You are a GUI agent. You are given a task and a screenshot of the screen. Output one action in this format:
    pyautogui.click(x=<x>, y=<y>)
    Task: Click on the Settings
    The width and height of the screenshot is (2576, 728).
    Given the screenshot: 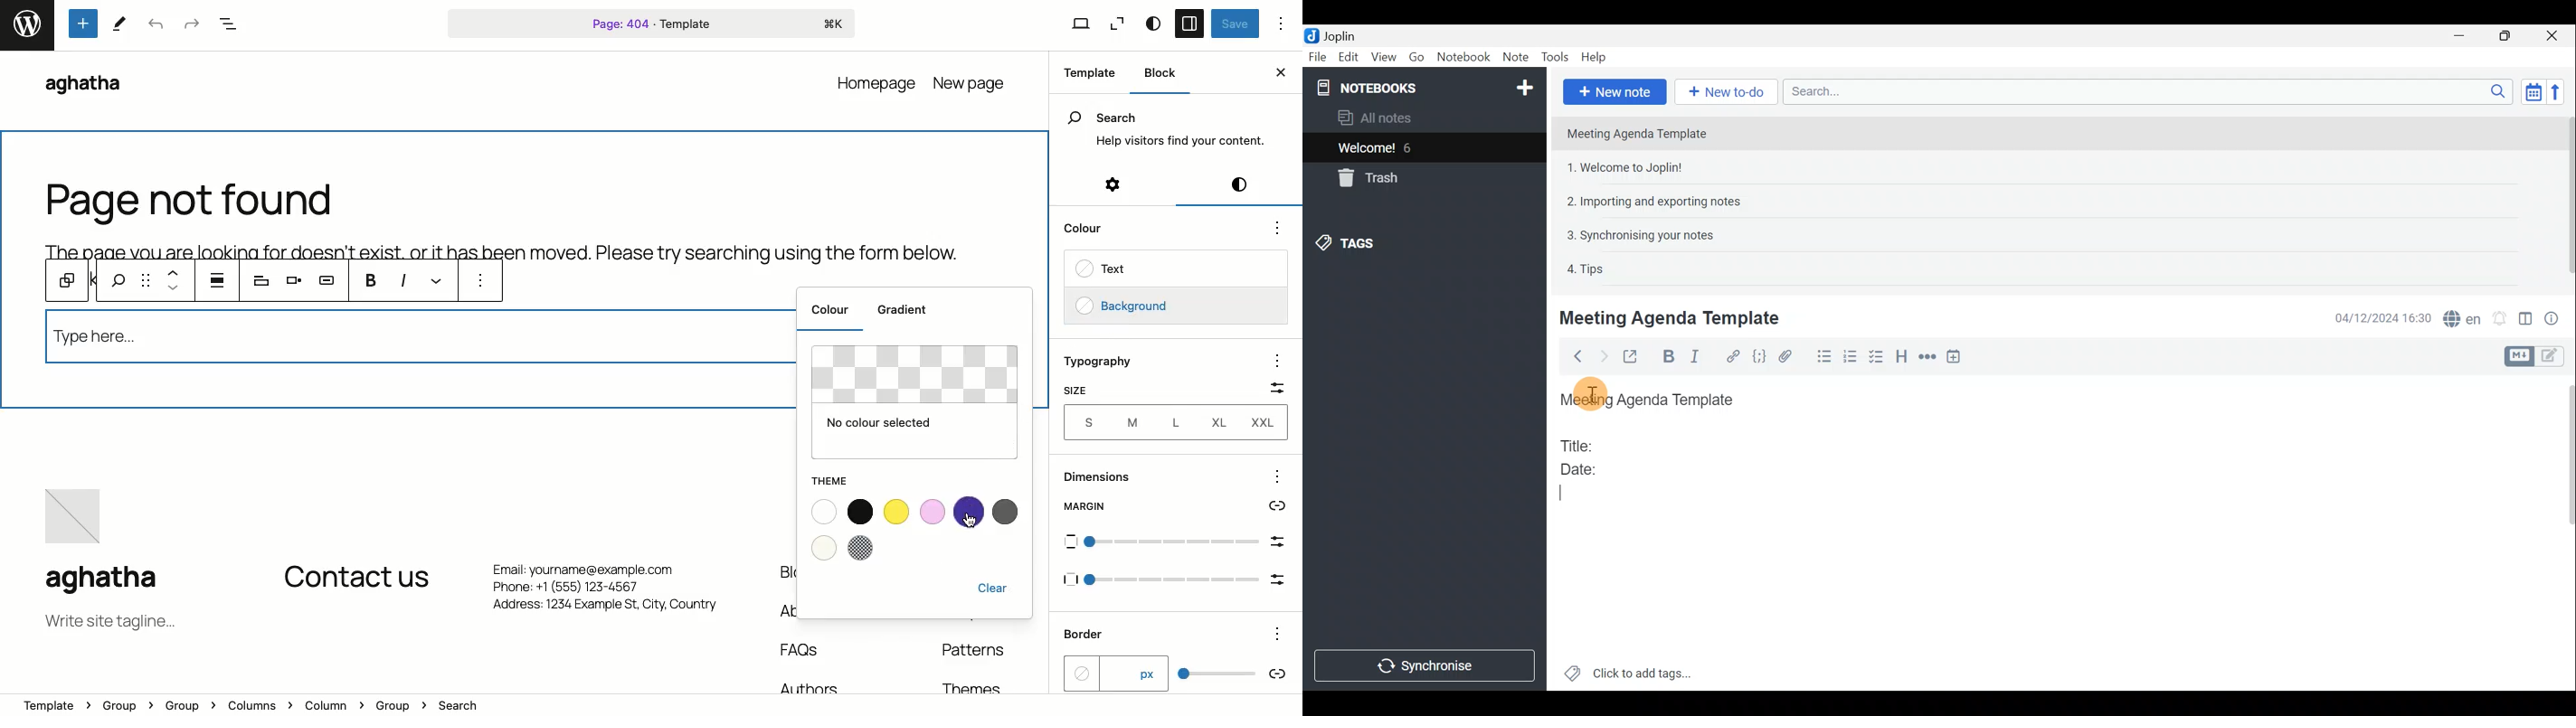 What is the action you would take?
    pyautogui.click(x=1116, y=189)
    